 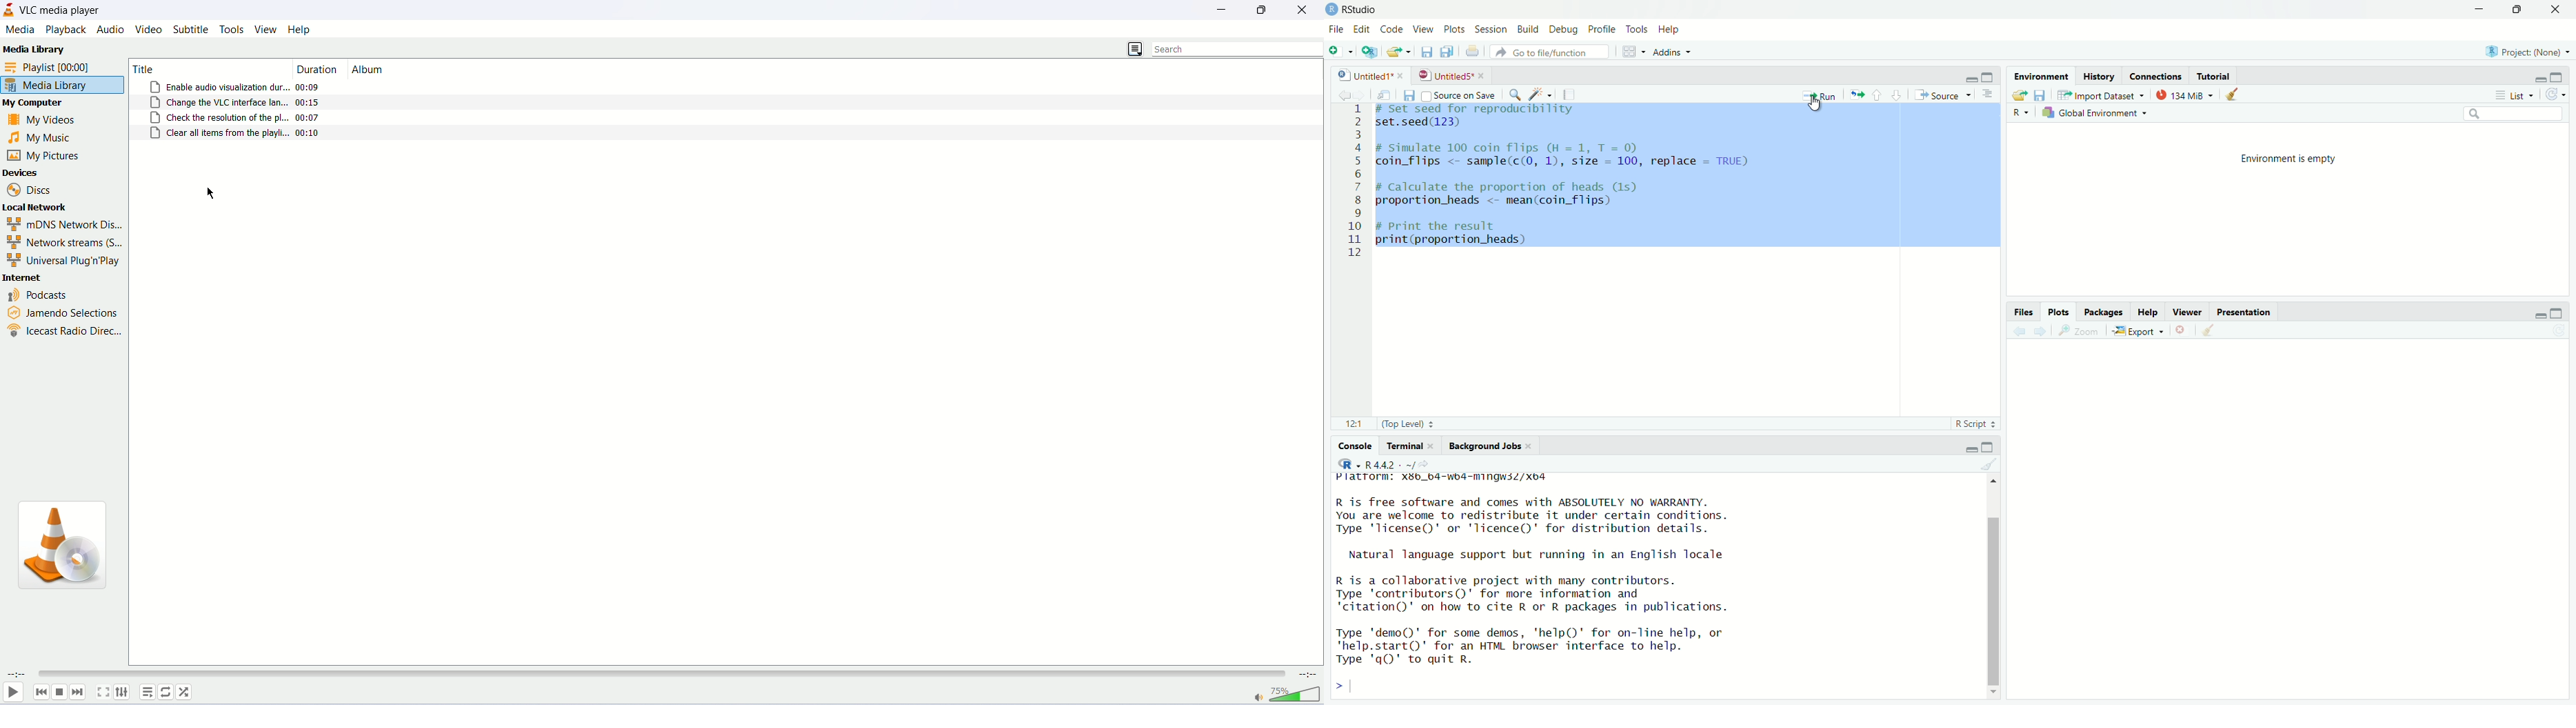 What do you see at coordinates (1856, 95) in the screenshot?
I see `re-run the previous code region` at bounding box center [1856, 95].